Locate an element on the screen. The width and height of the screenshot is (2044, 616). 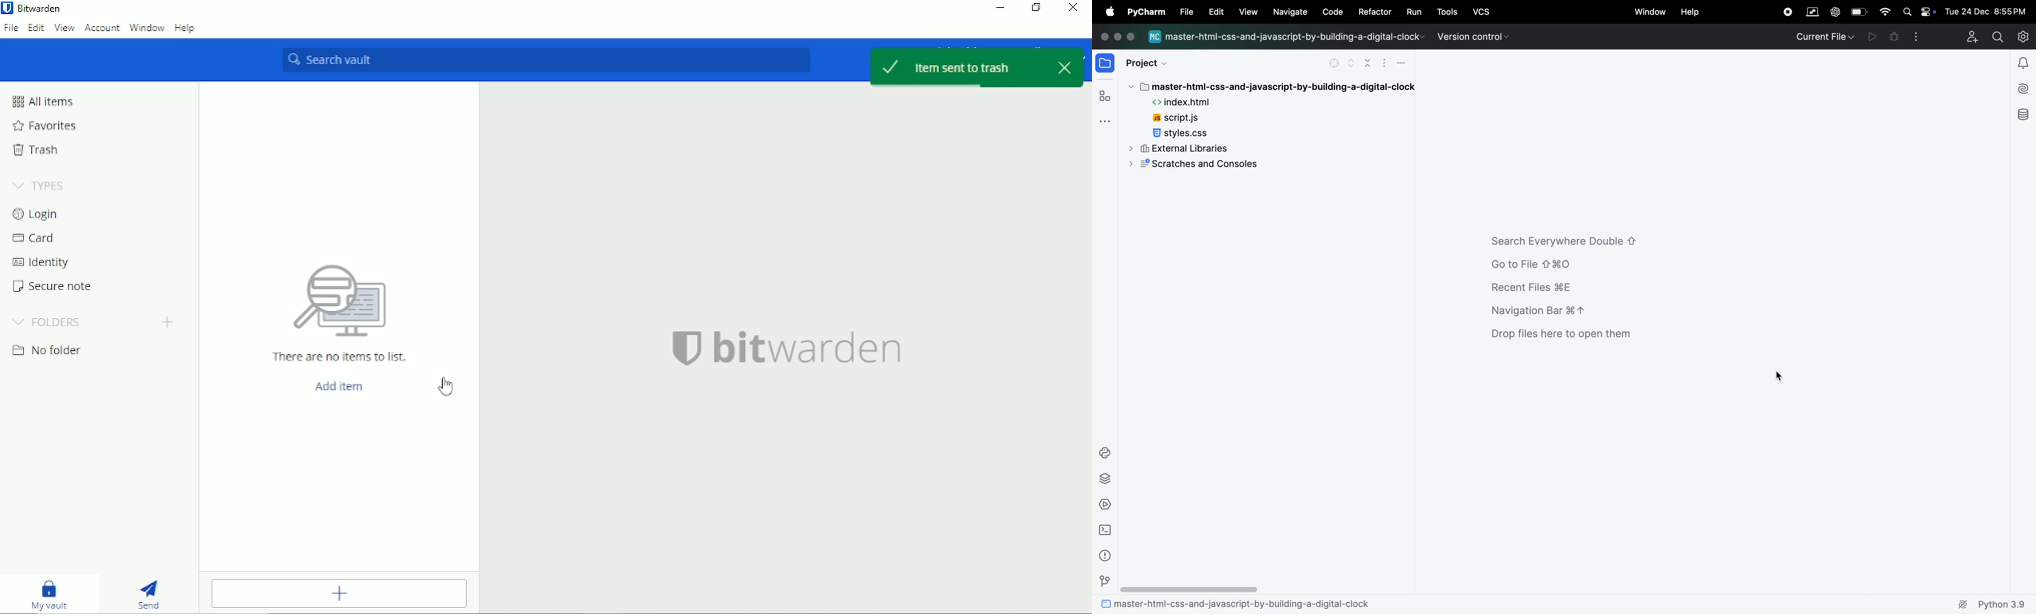
database is located at coordinates (2025, 116).